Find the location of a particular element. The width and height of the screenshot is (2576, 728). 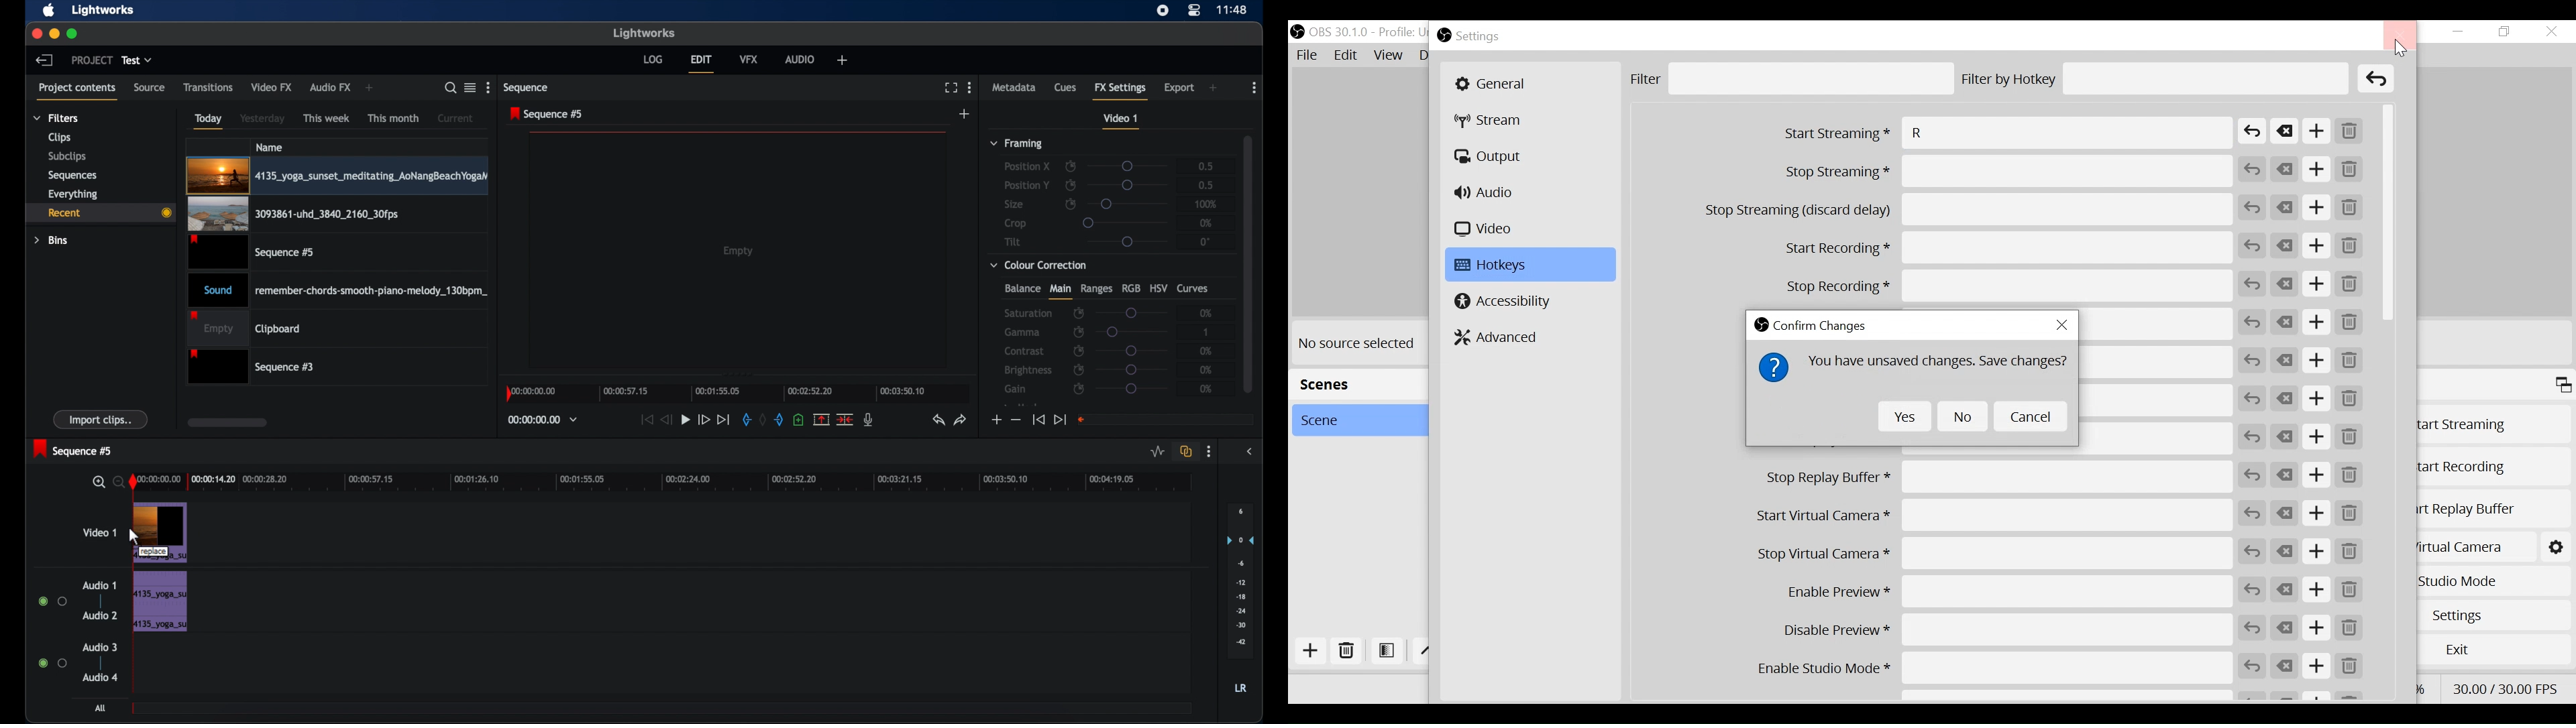

OBS Studio Desktop Icon is located at coordinates (1298, 32).